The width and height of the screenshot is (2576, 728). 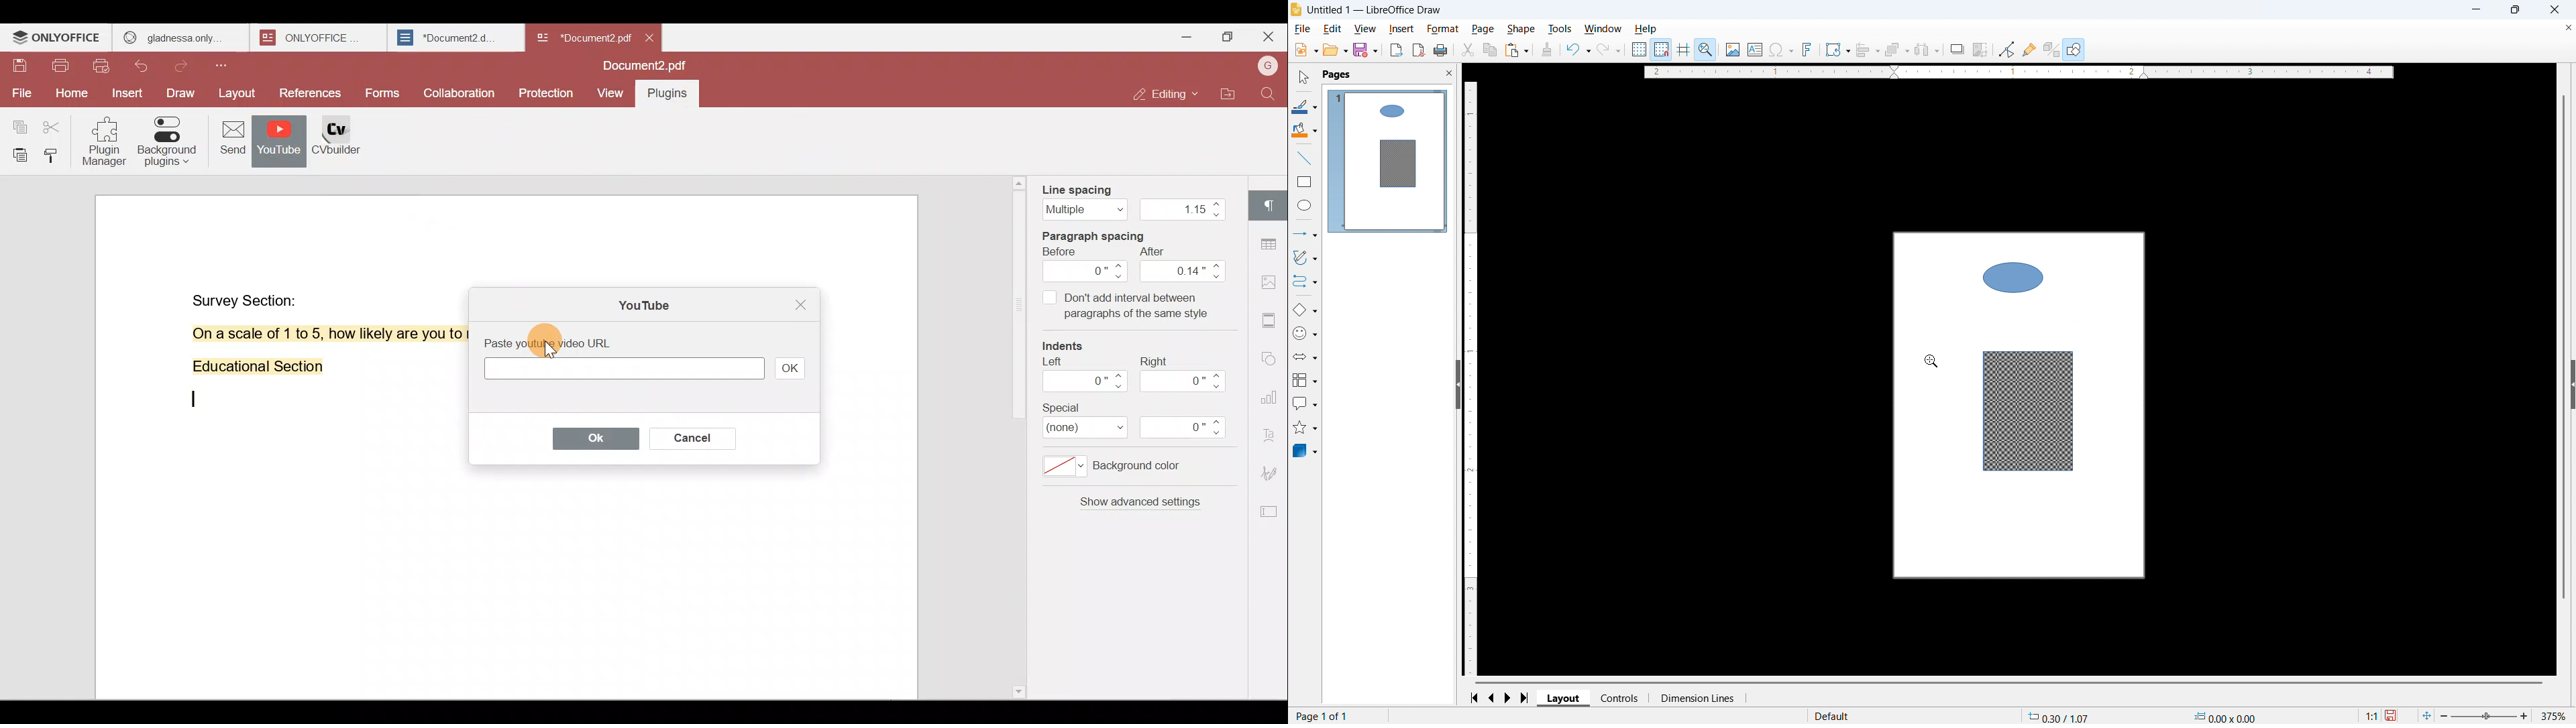 I want to click on View, so click(x=610, y=94).